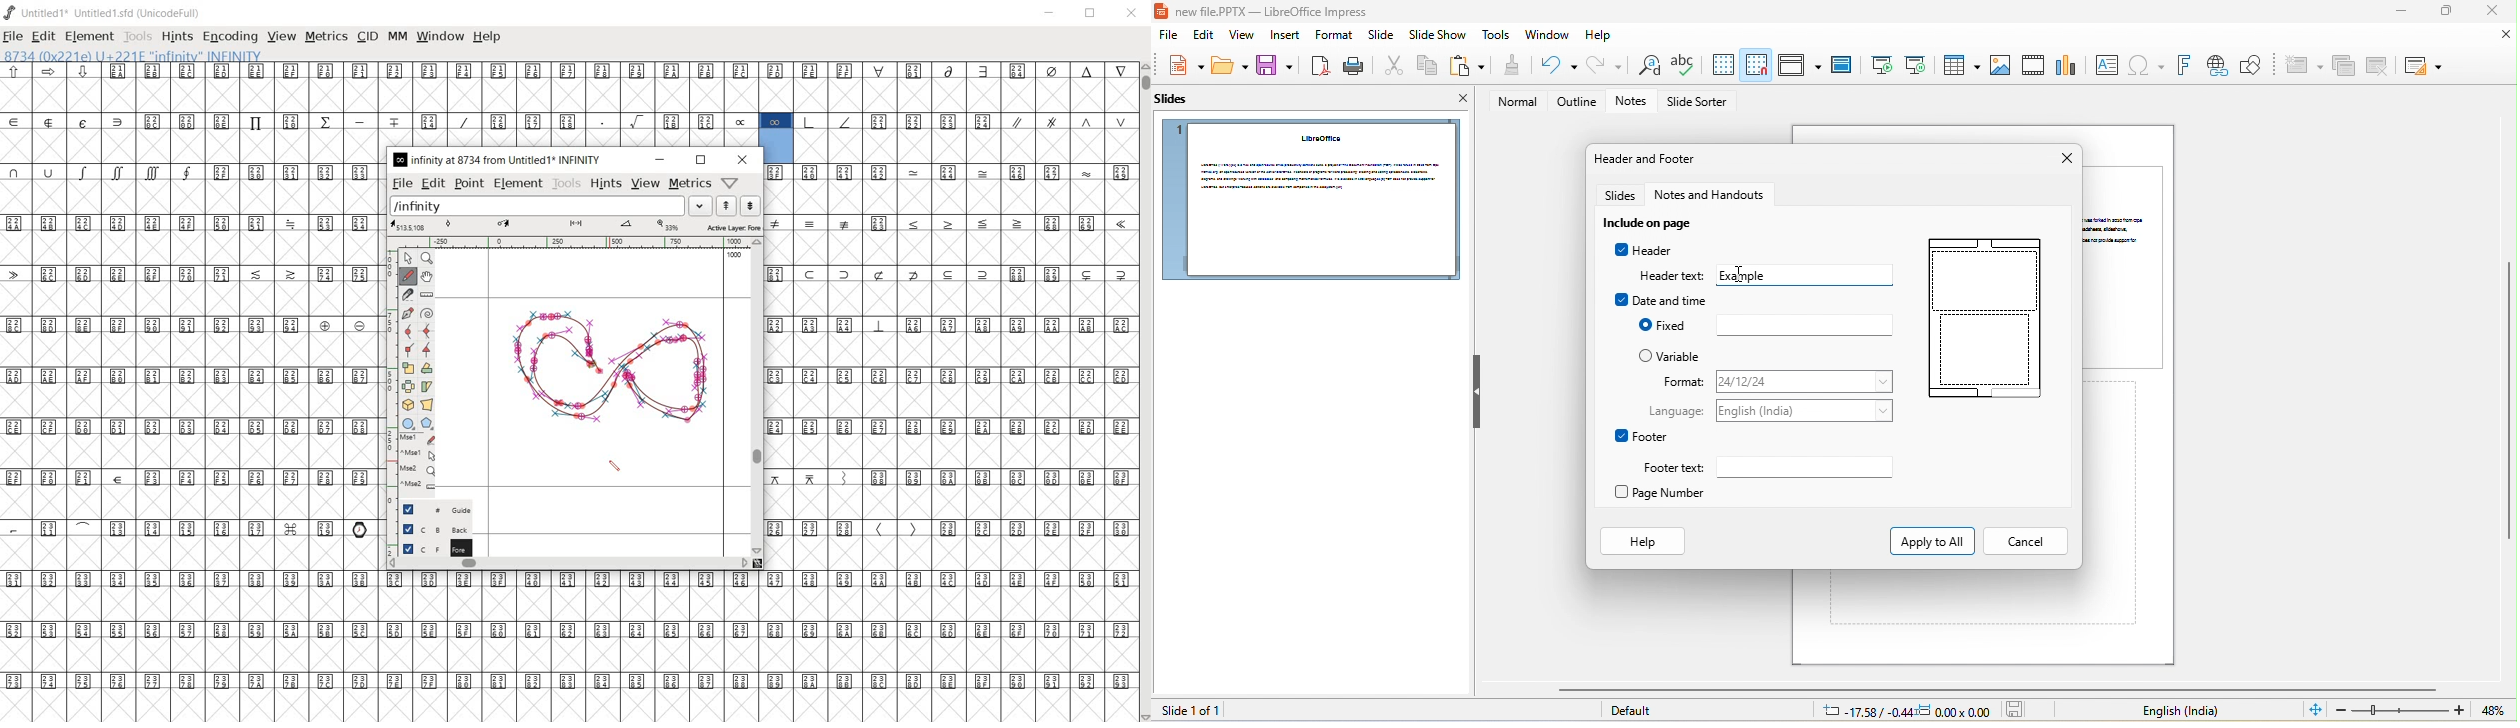  I want to click on point, so click(468, 184).